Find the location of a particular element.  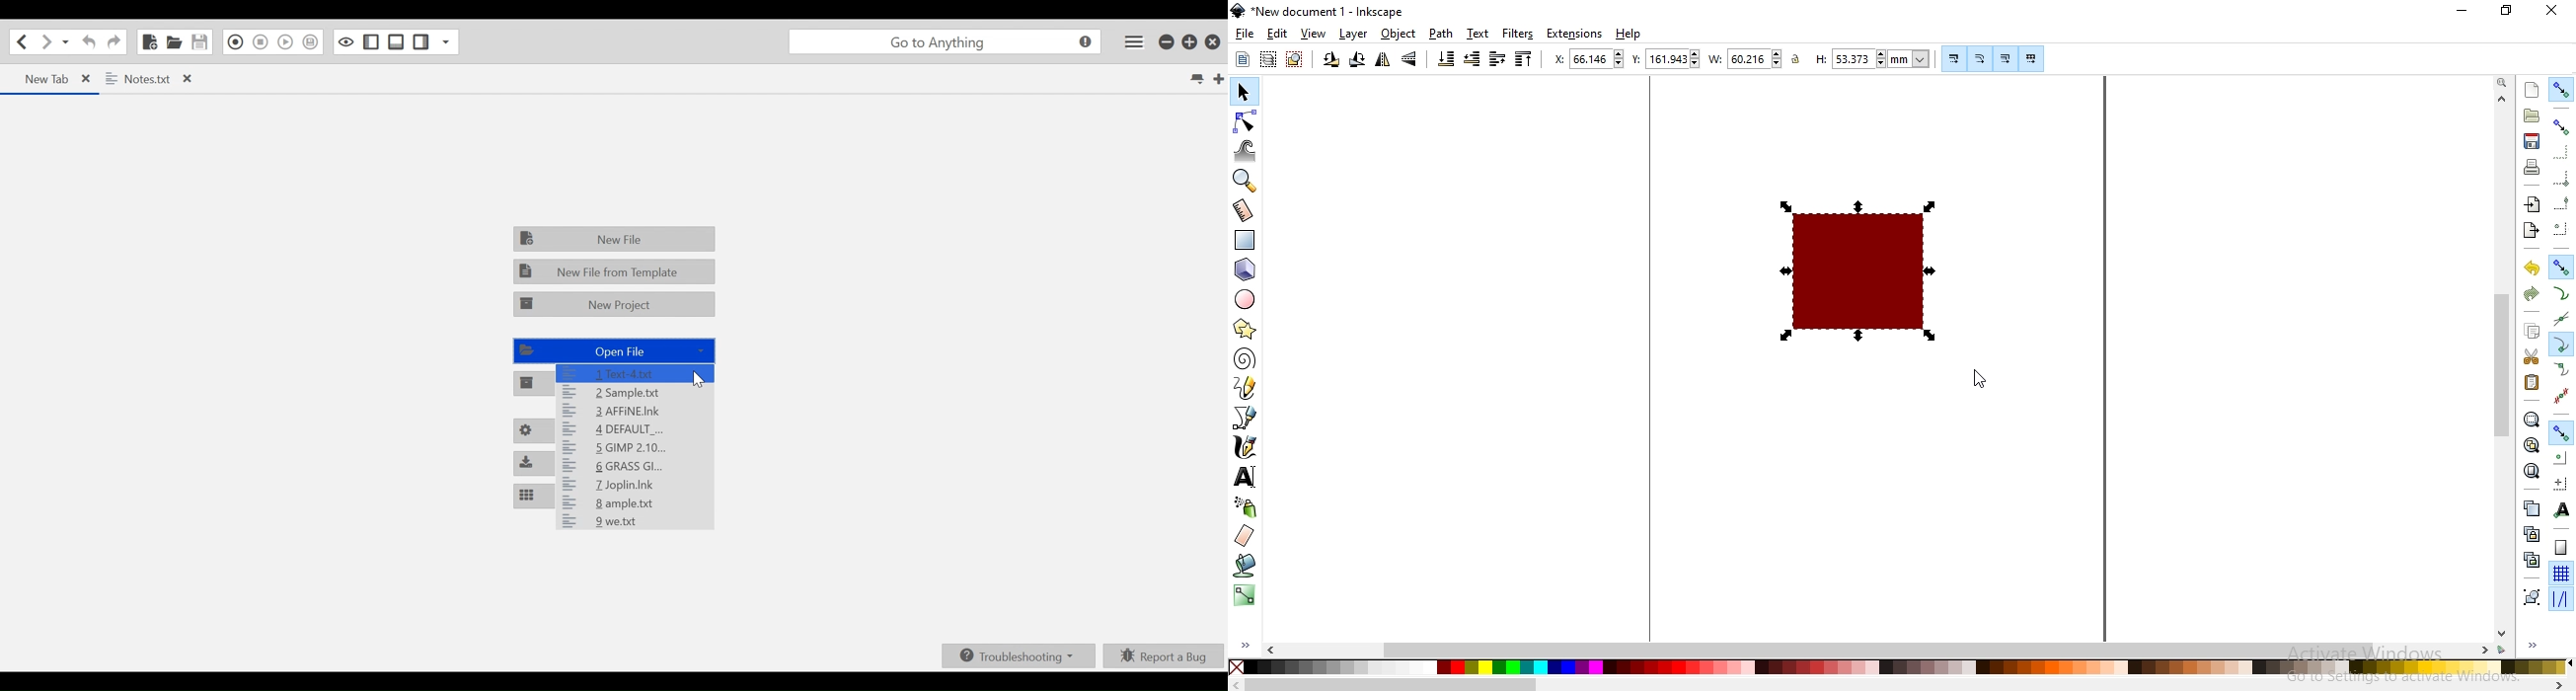

move patterns along with objects is located at coordinates (2031, 59).